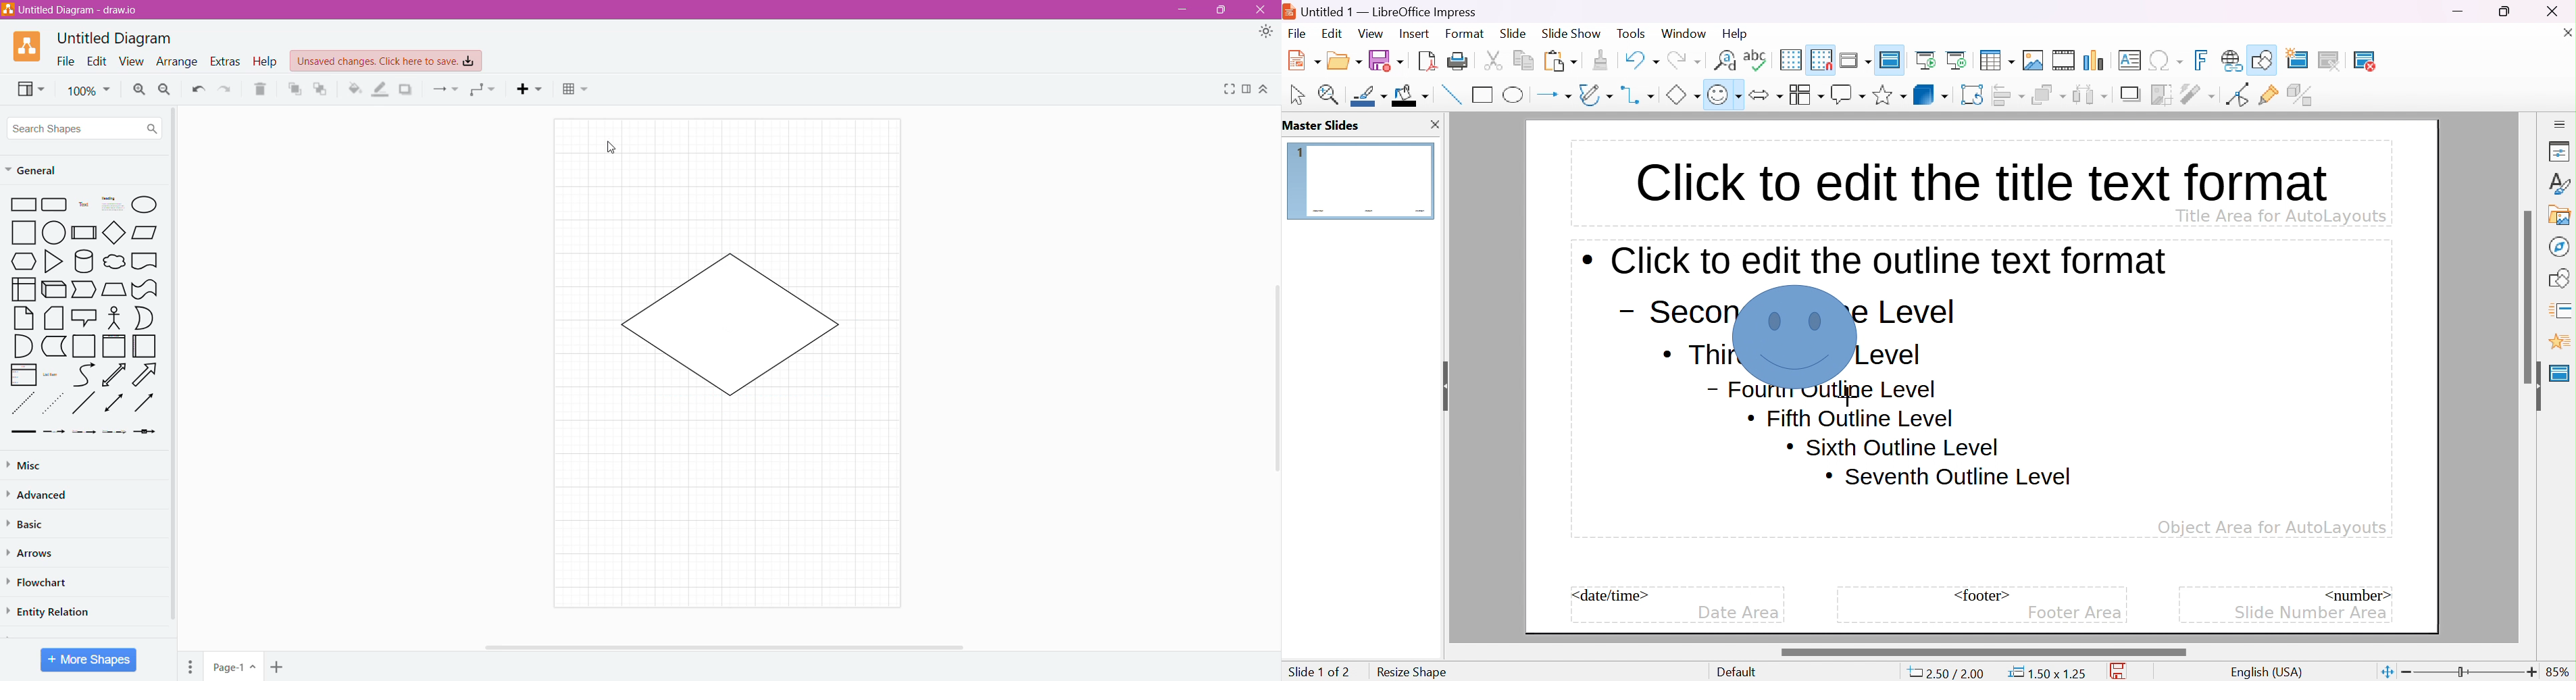 This screenshot has width=2576, height=700. What do you see at coordinates (85, 346) in the screenshot?
I see `Container` at bounding box center [85, 346].